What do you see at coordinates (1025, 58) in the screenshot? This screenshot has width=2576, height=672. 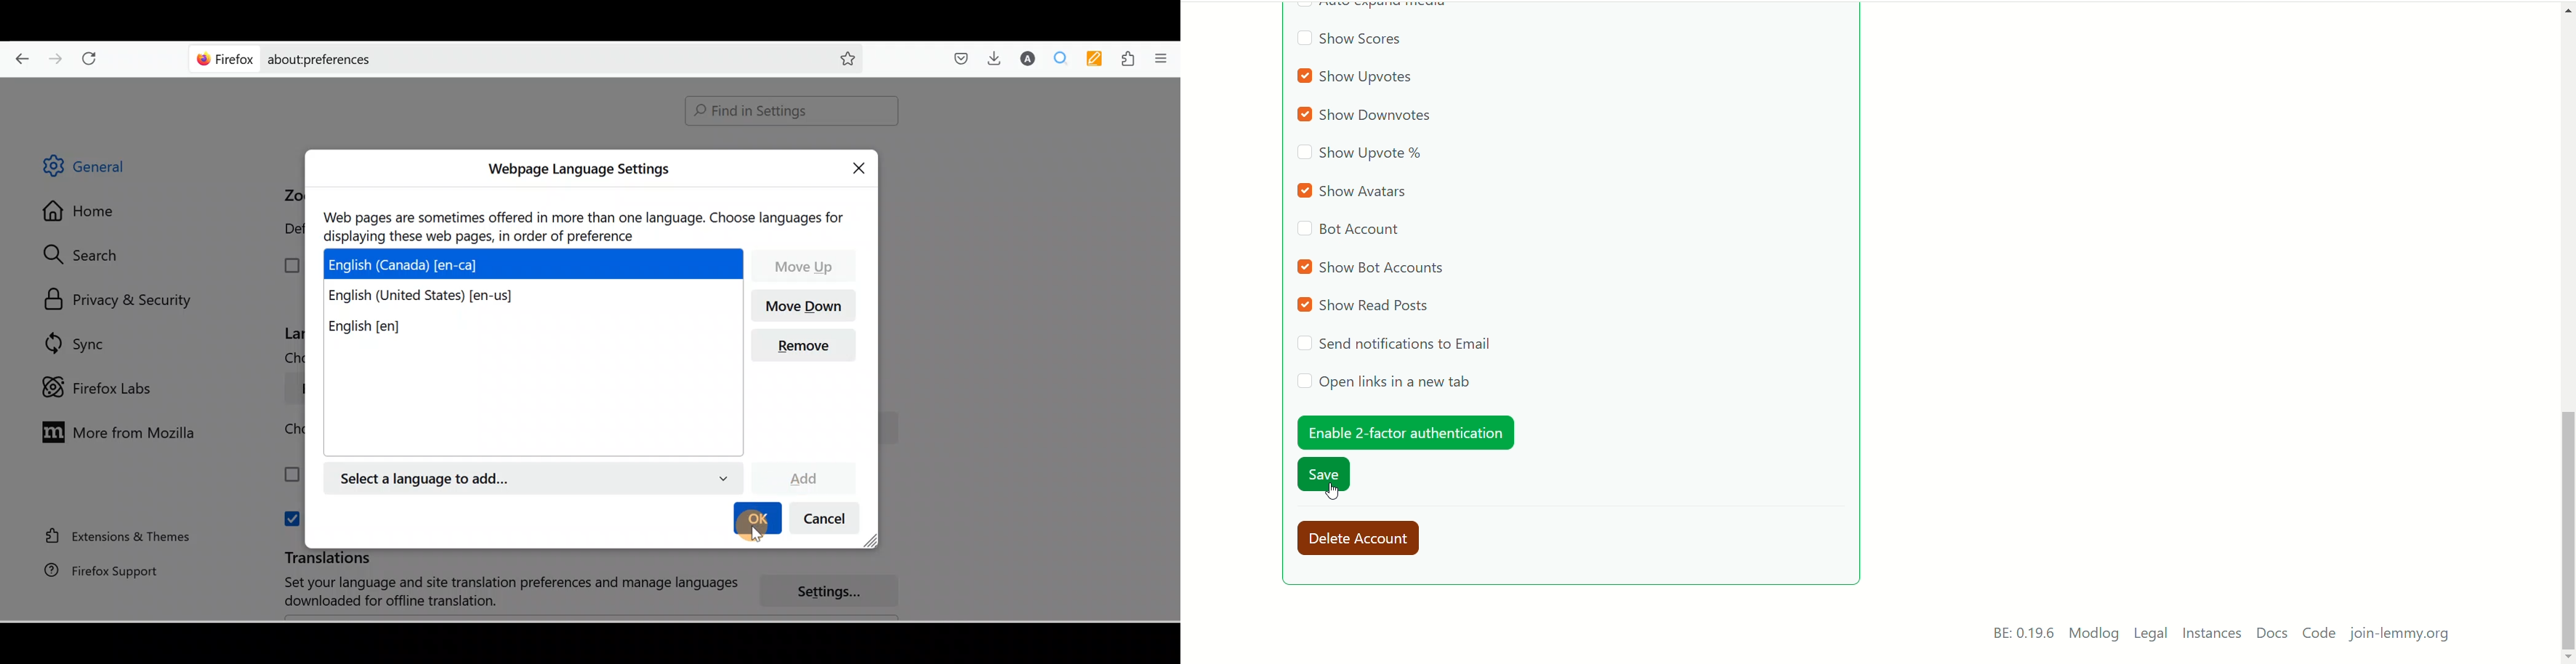 I see `Account` at bounding box center [1025, 58].